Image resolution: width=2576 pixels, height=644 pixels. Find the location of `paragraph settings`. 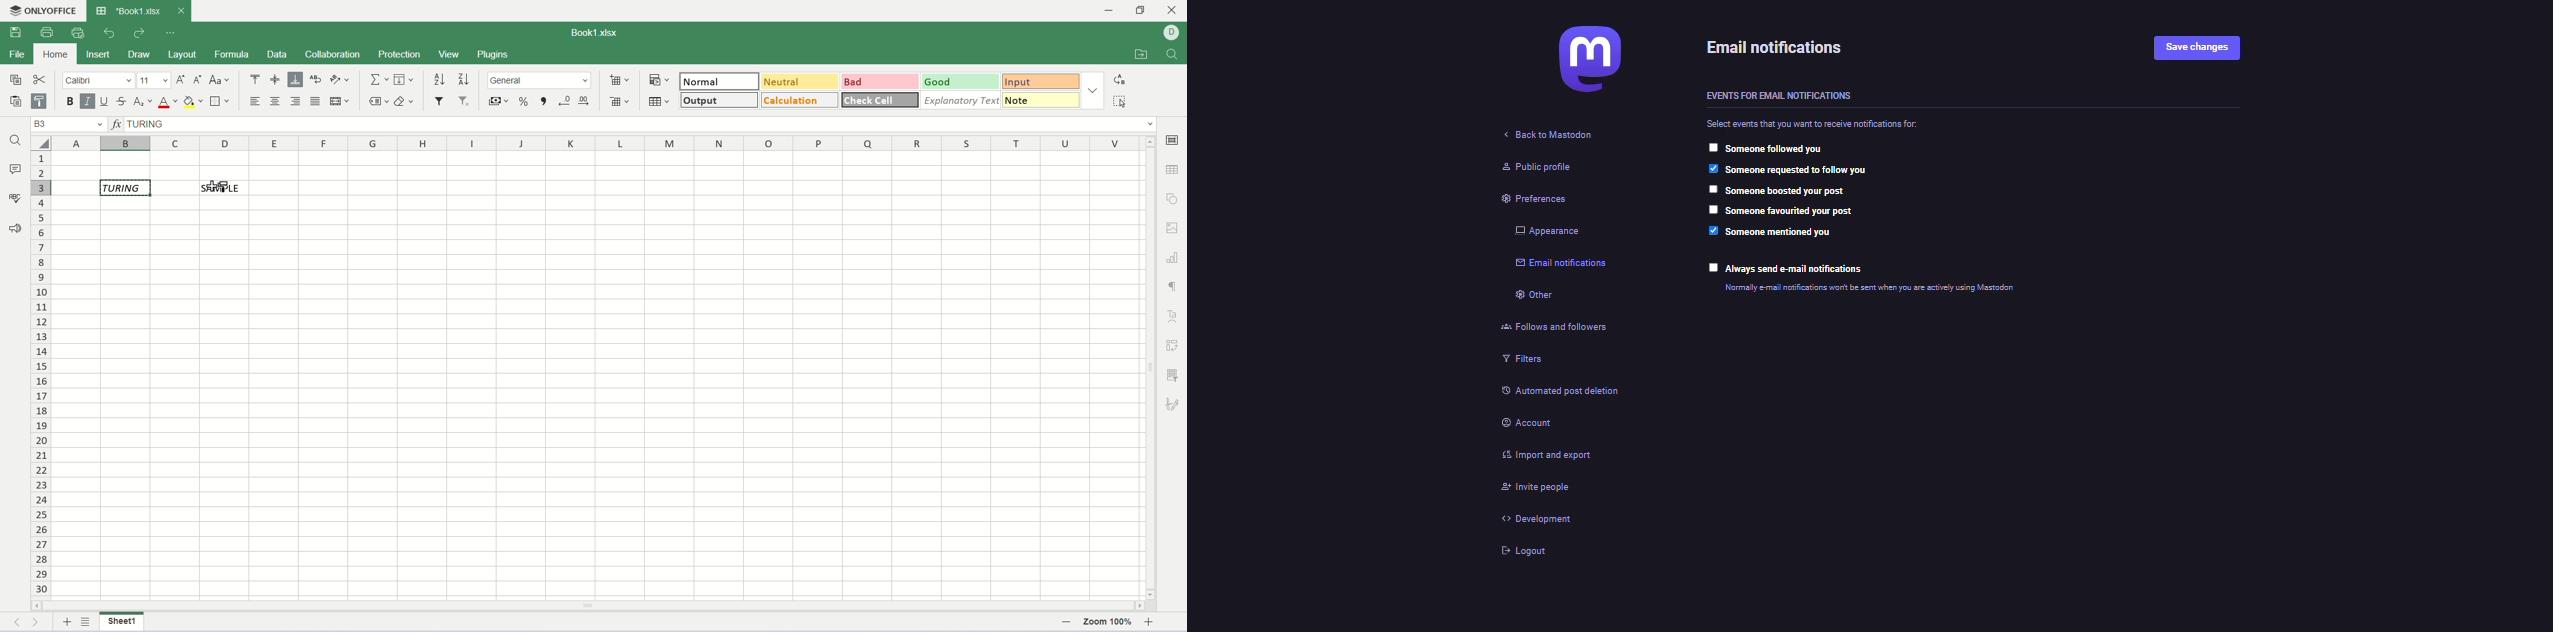

paragraph settings is located at coordinates (1174, 286).